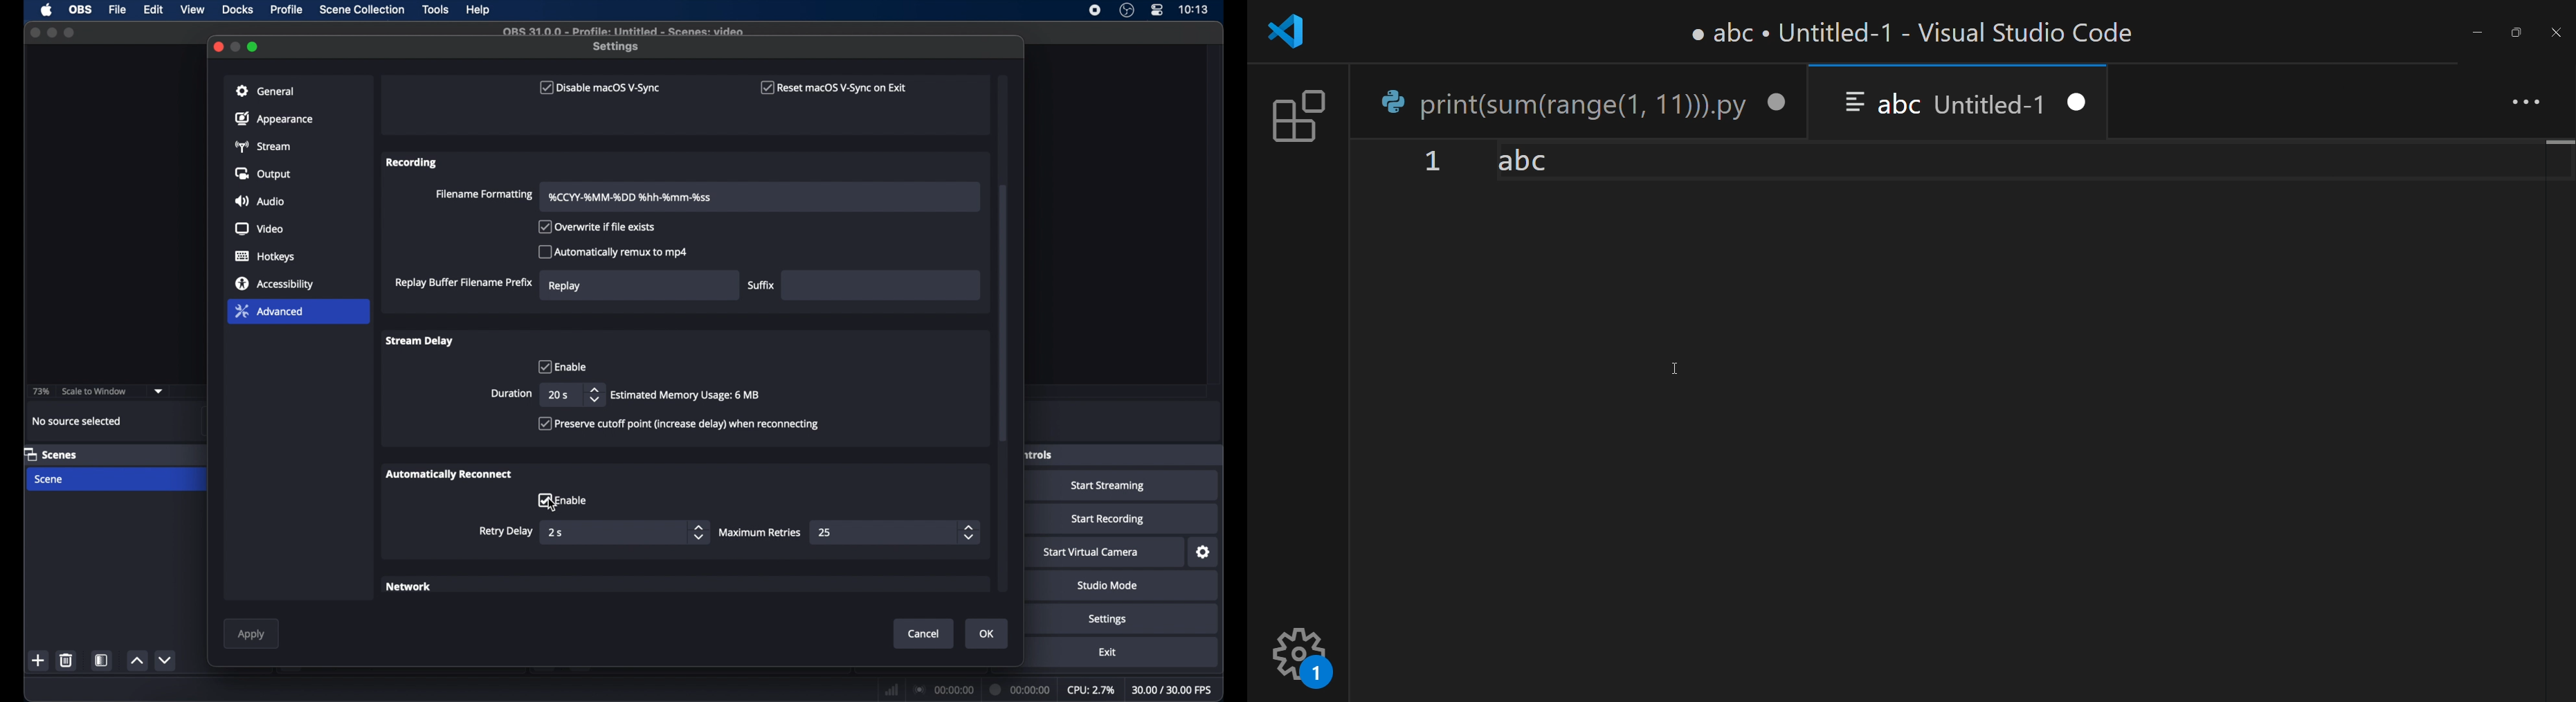  What do you see at coordinates (1003, 315) in the screenshot?
I see `scroll box` at bounding box center [1003, 315].